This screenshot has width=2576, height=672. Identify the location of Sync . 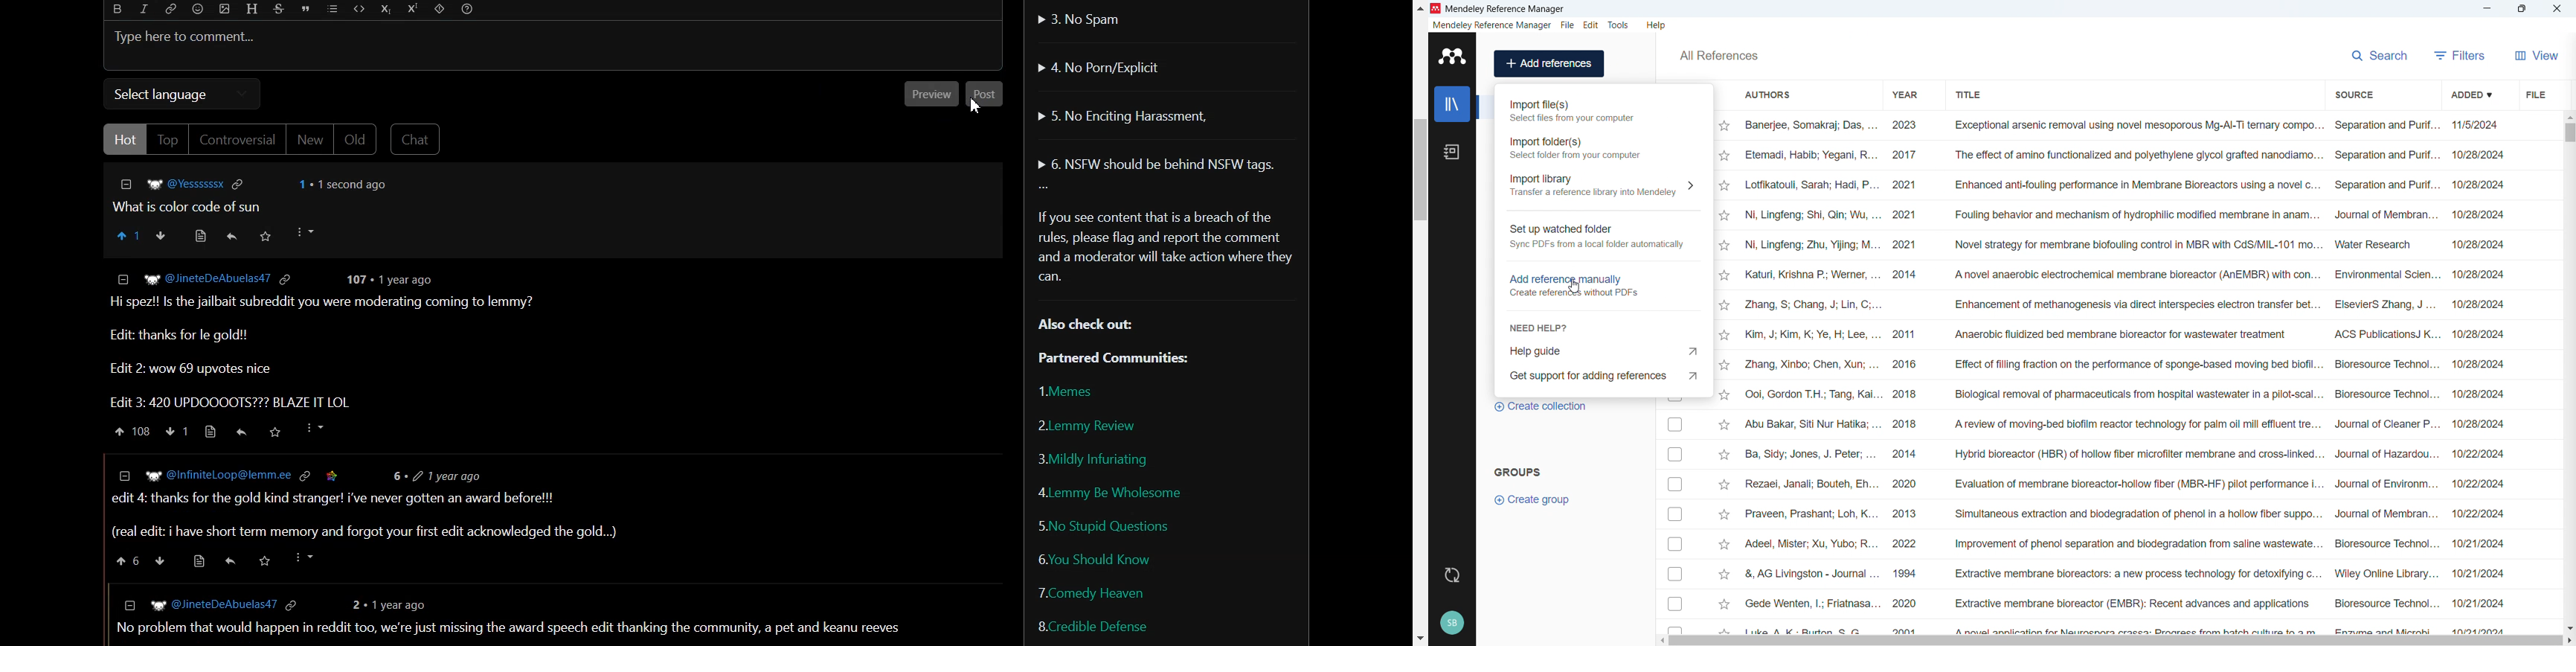
(1452, 575).